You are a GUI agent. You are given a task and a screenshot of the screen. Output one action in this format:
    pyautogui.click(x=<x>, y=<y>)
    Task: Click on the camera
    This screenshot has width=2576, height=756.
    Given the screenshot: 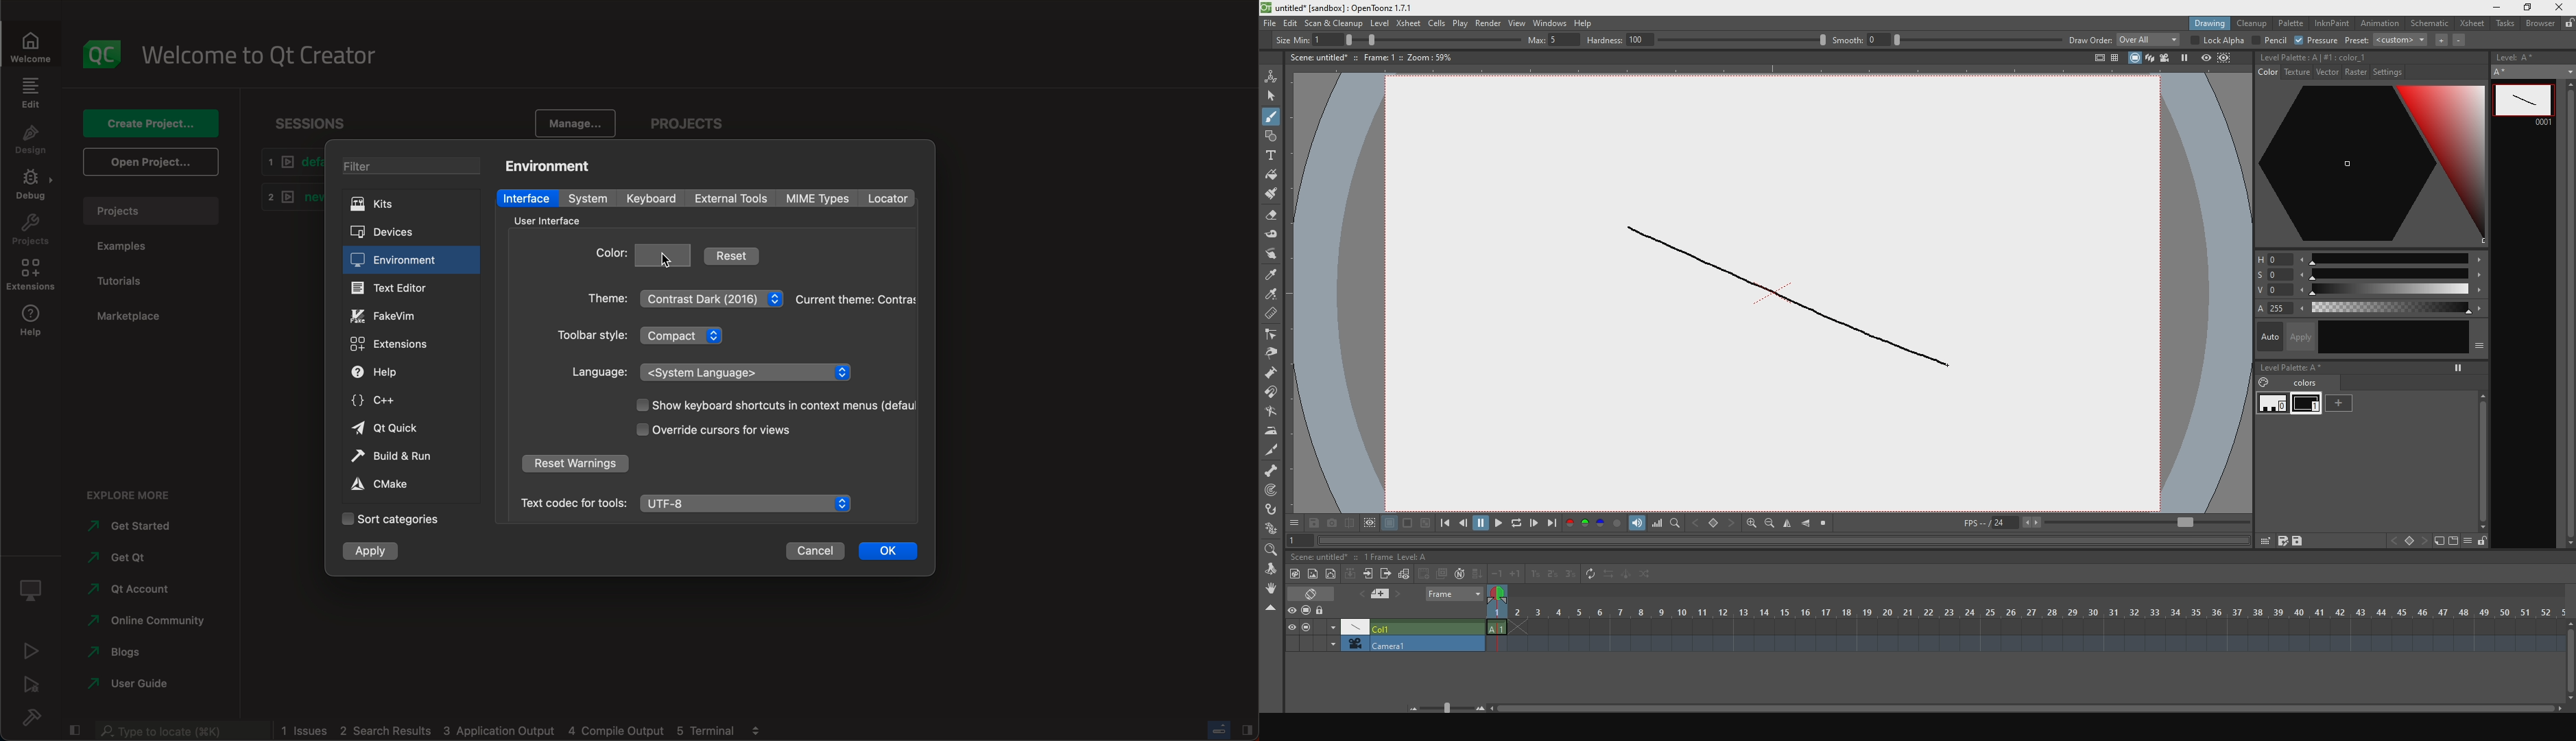 What is the action you would take?
    pyautogui.click(x=2166, y=58)
    